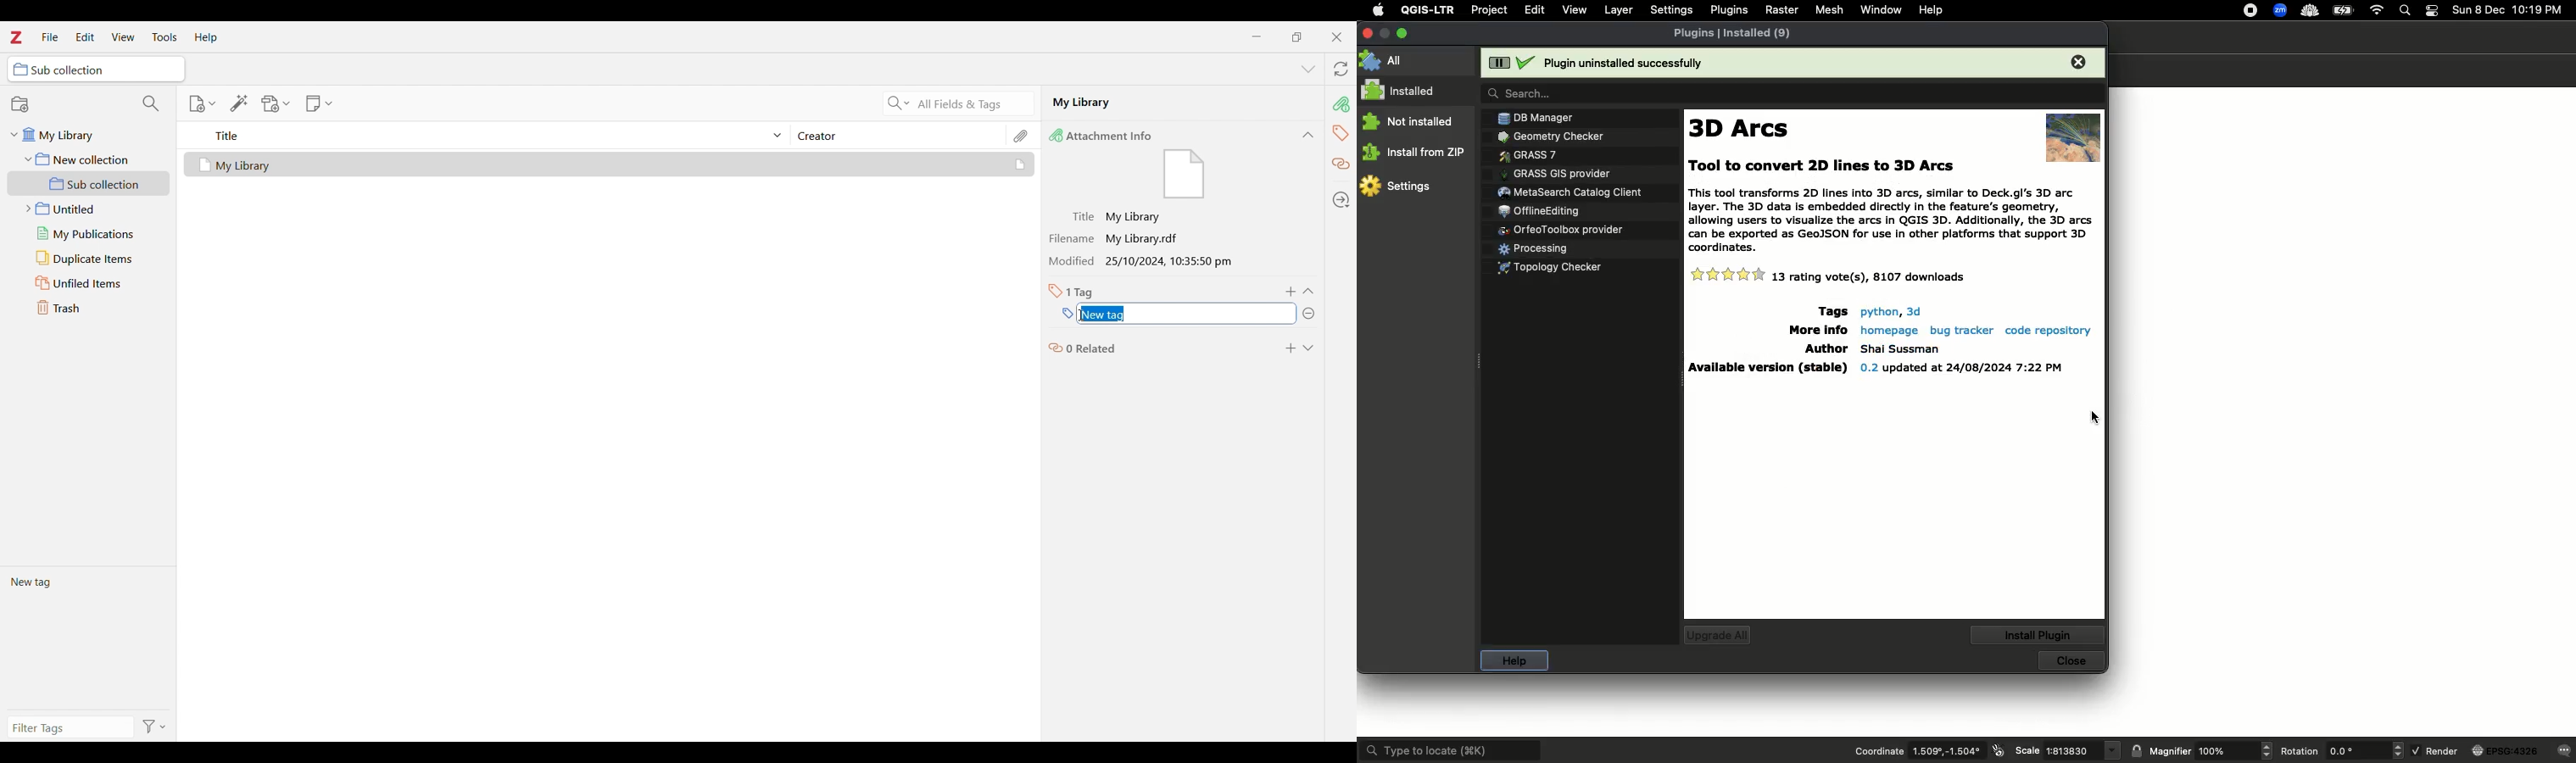 The height and width of the screenshot is (784, 2576). I want to click on pin, so click(1340, 104).